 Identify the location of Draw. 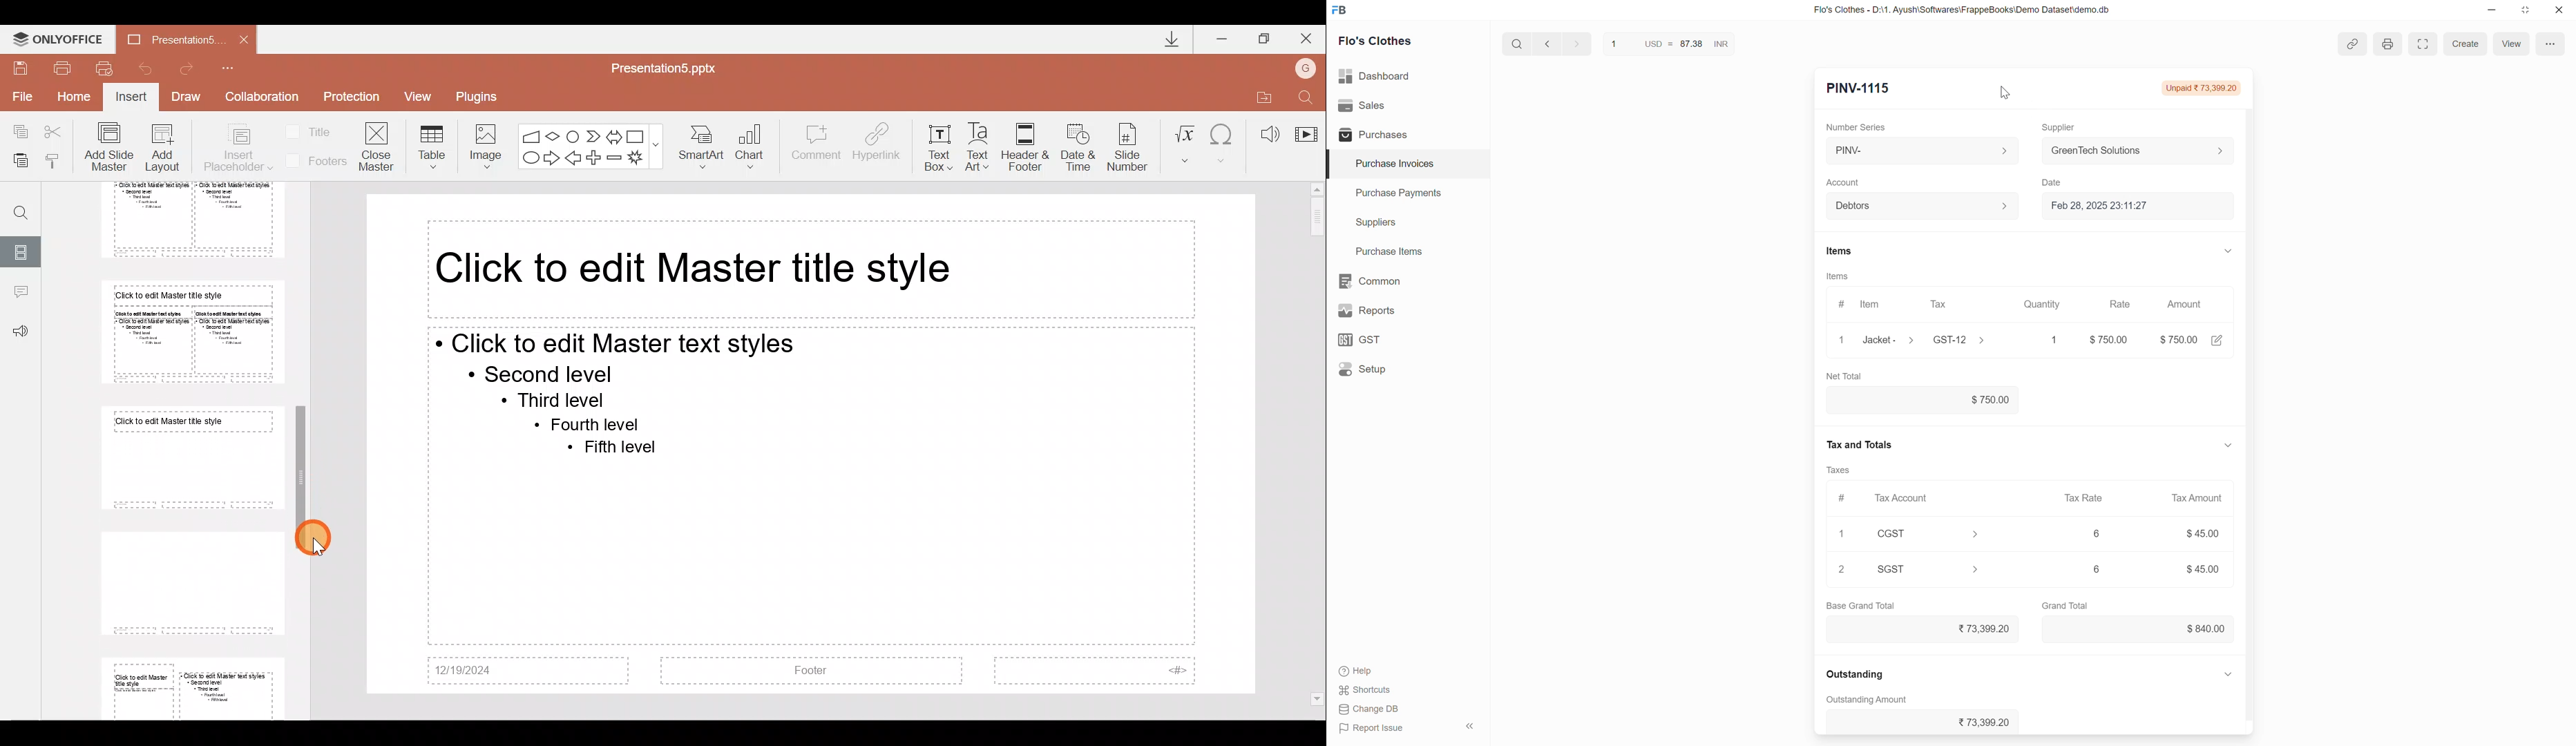
(191, 98).